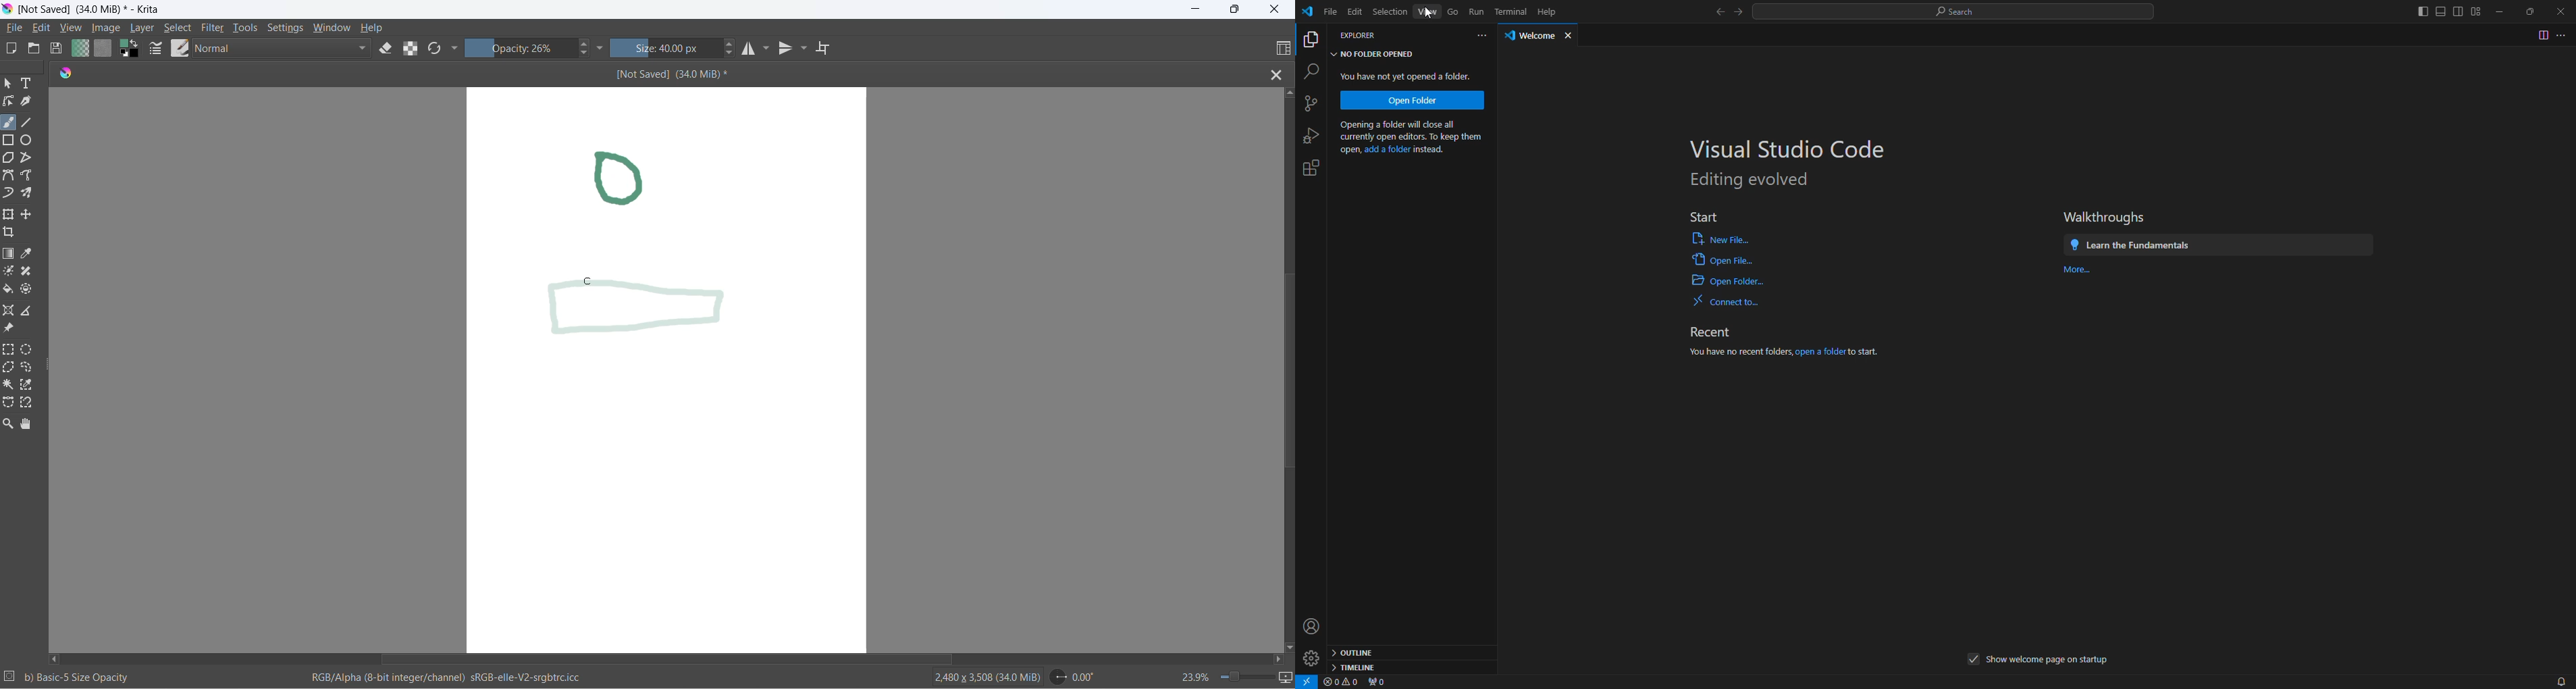 The height and width of the screenshot is (700, 2576). What do you see at coordinates (8, 10) in the screenshot?
I see `app icon` at bounding box center [8, 10].